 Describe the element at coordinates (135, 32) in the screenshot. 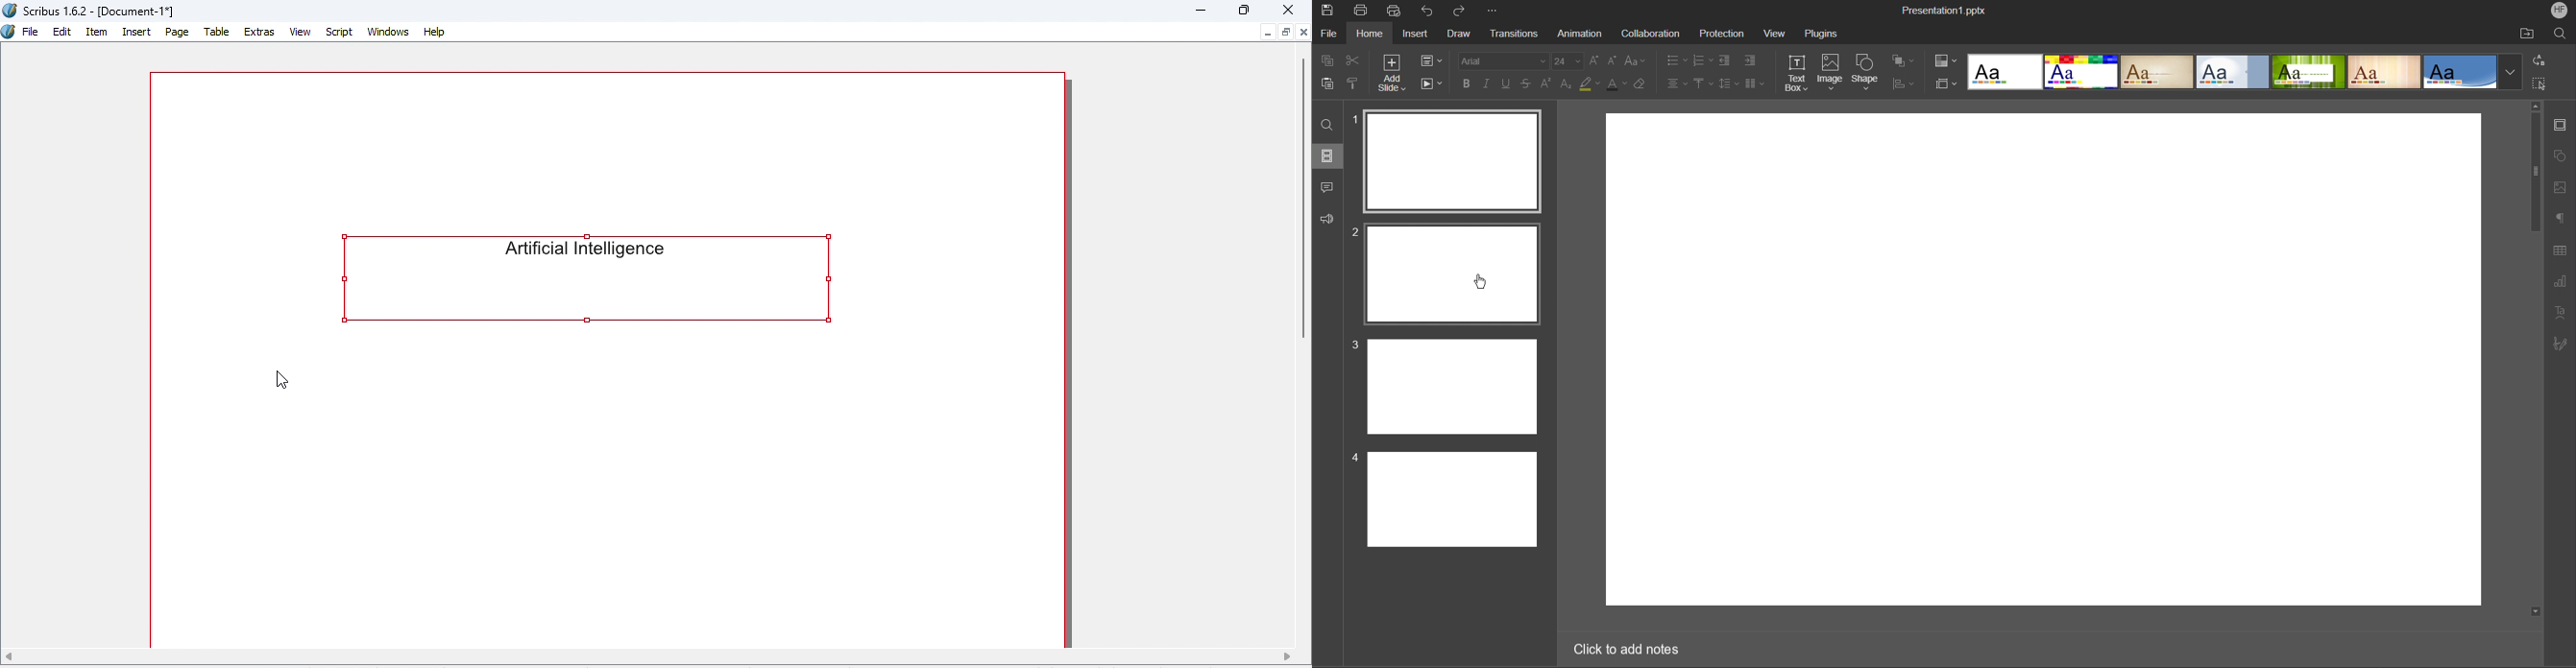

I see `Insert` at that location.